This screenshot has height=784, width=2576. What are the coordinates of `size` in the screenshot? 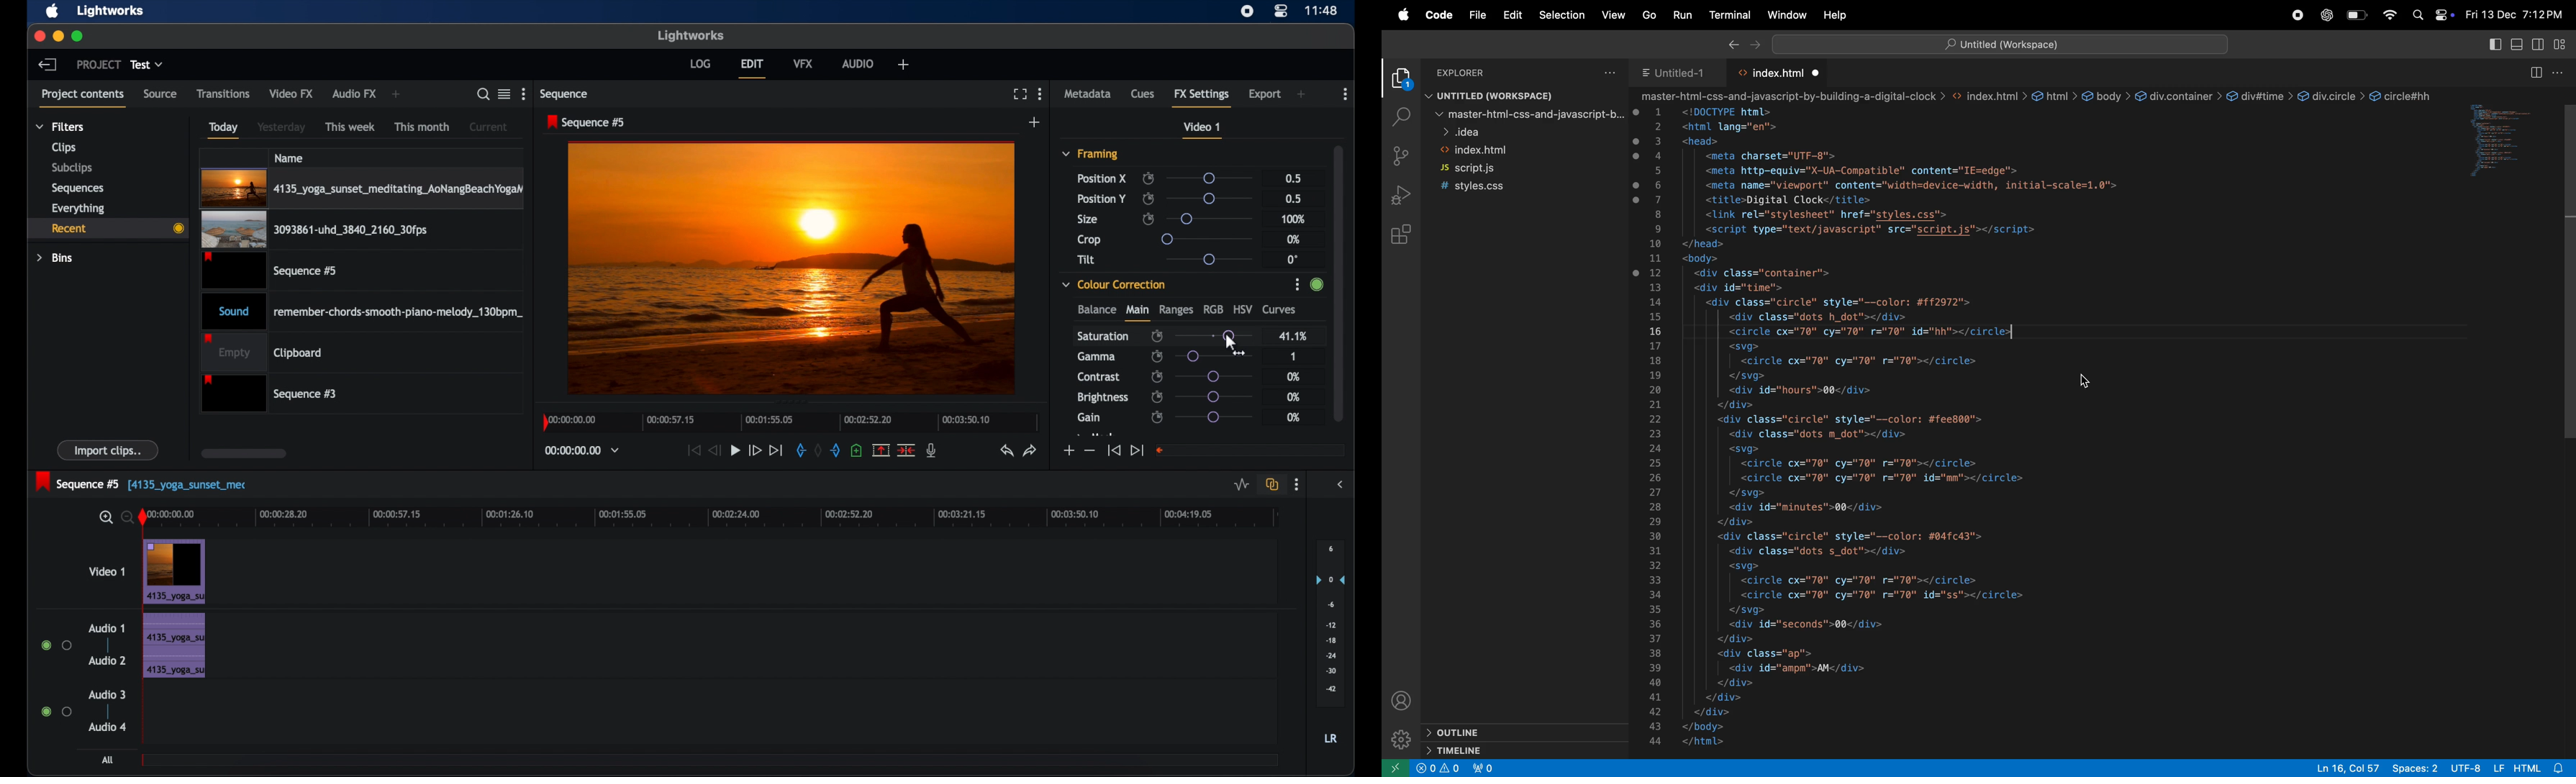 It's located at (1089, 220).